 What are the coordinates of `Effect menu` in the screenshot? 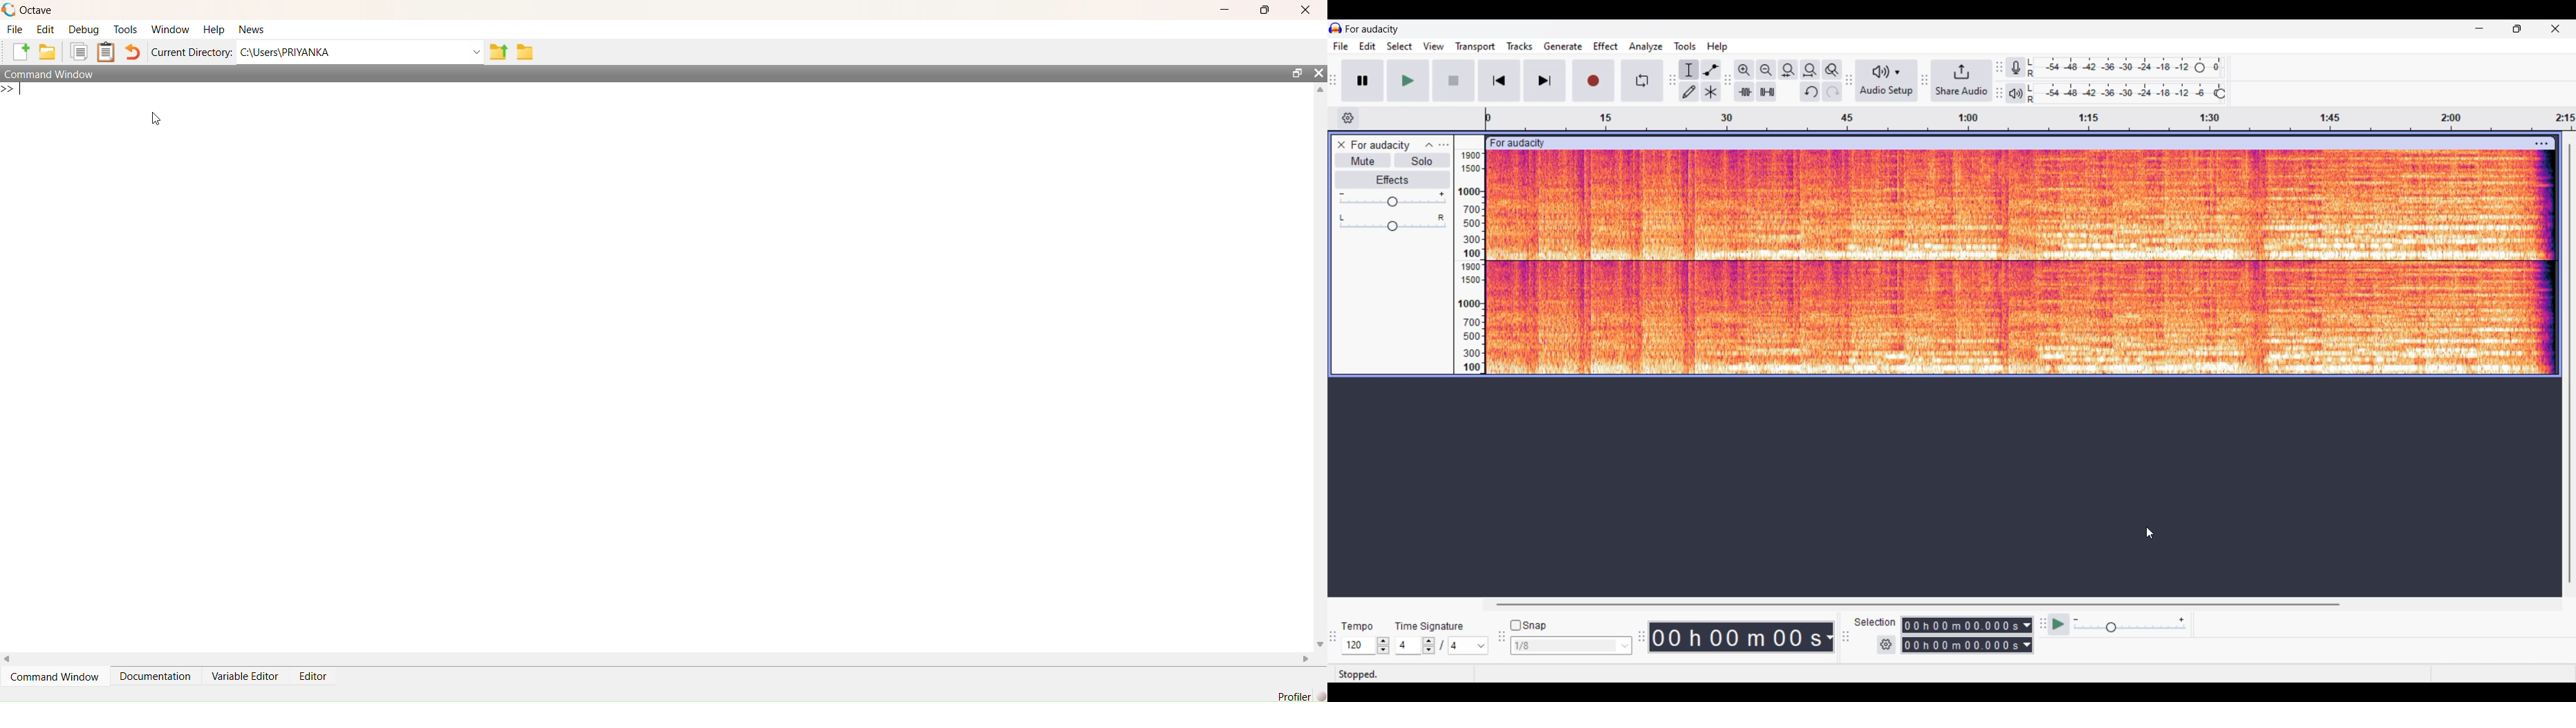 It's located at (1606, 46).